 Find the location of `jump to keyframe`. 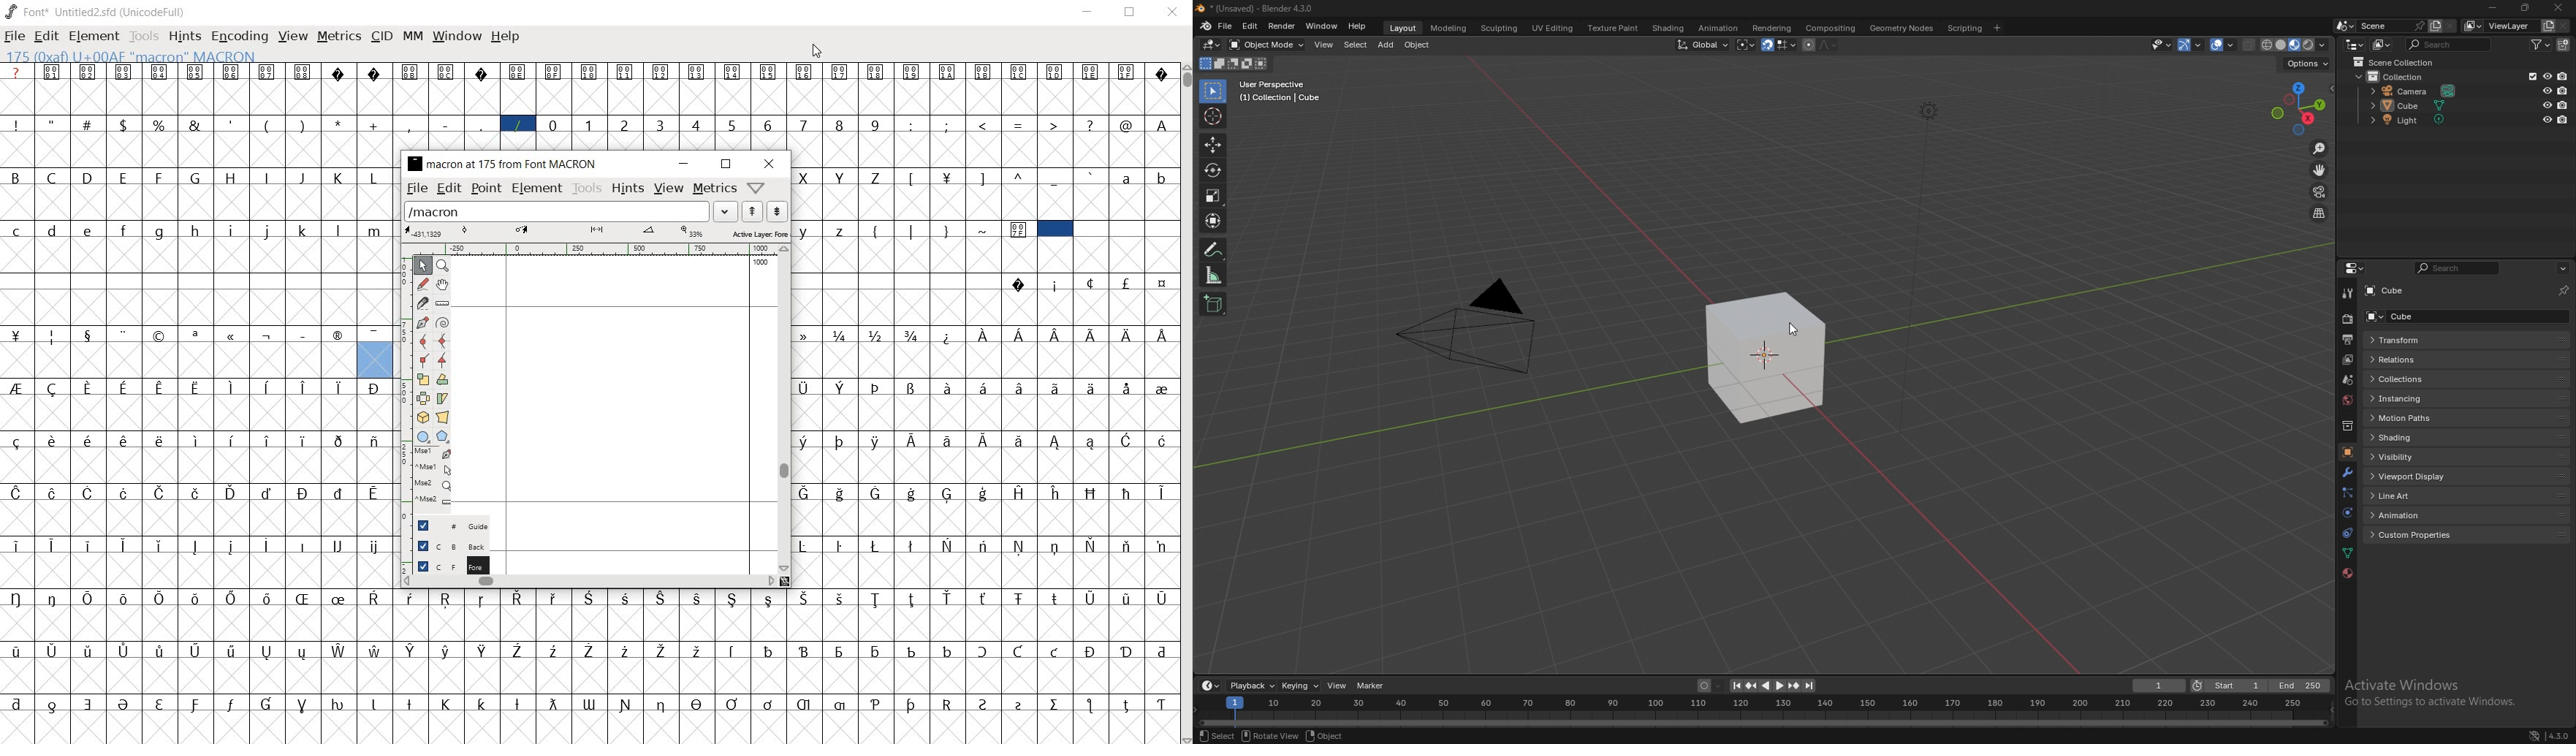

jump to keyframe is located at coordinates (1751, 686).